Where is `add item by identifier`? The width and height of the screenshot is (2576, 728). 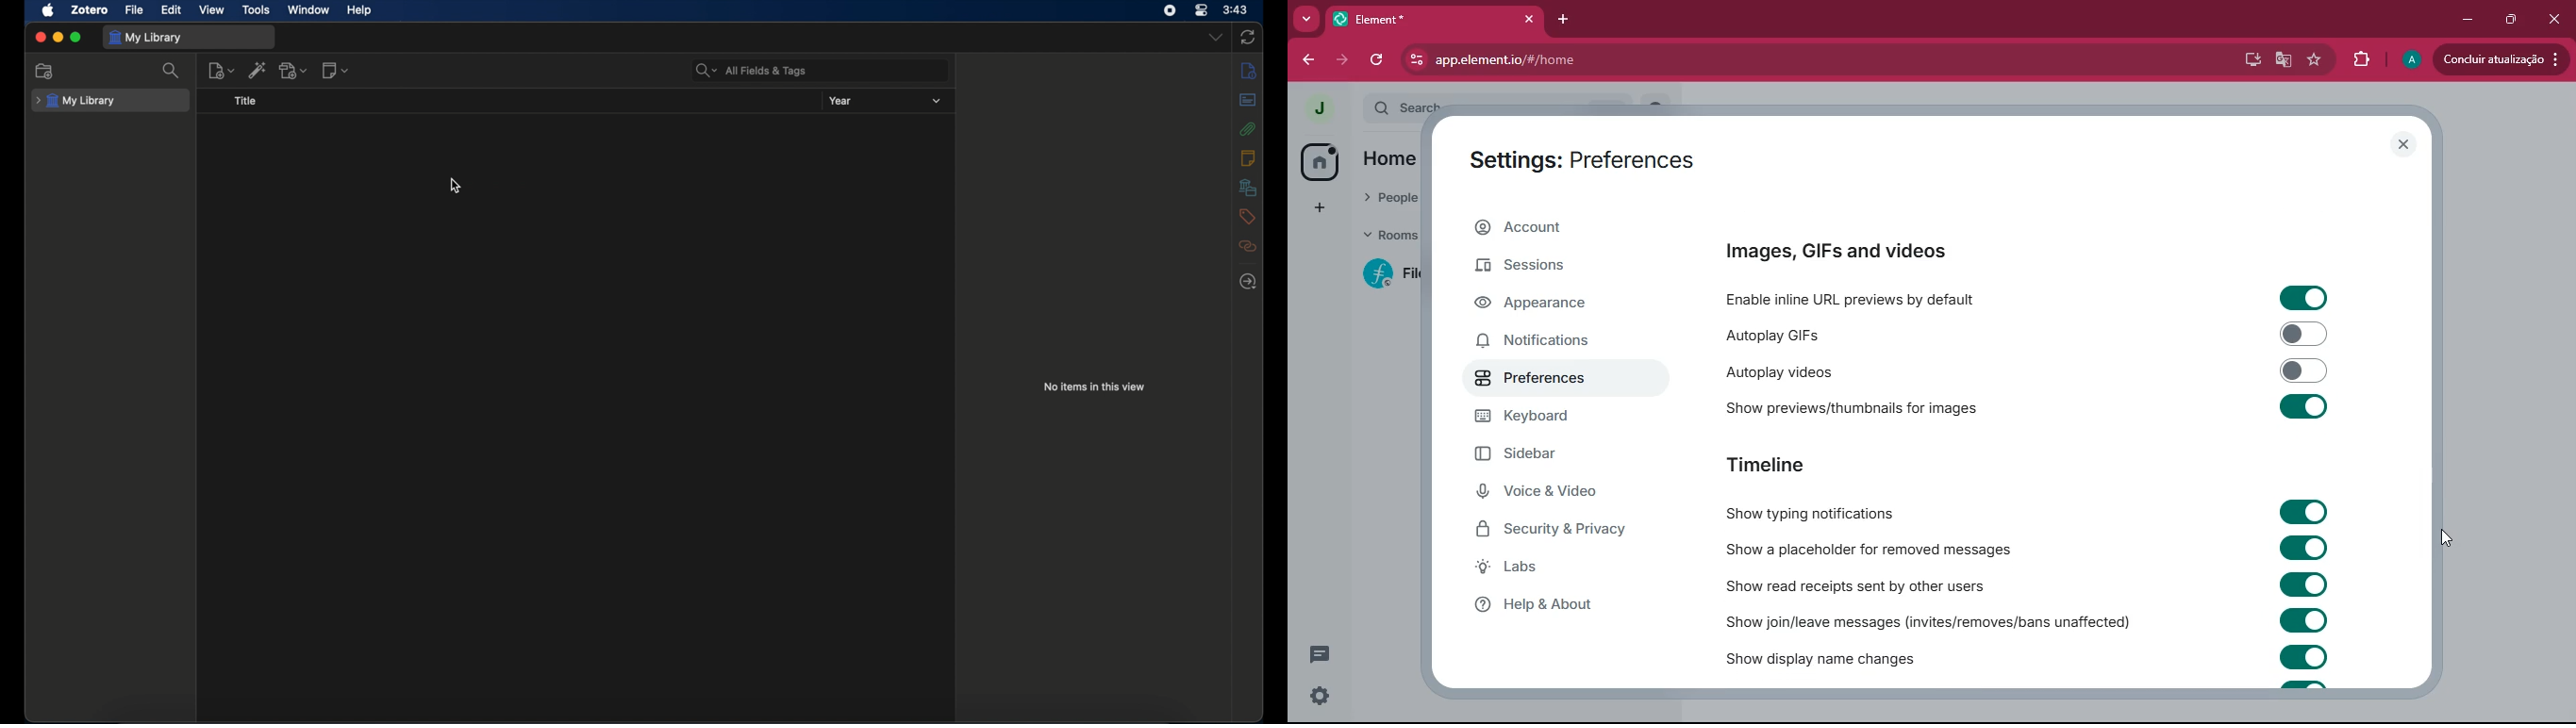
add item by identifier is located at coordinates (259, 69).